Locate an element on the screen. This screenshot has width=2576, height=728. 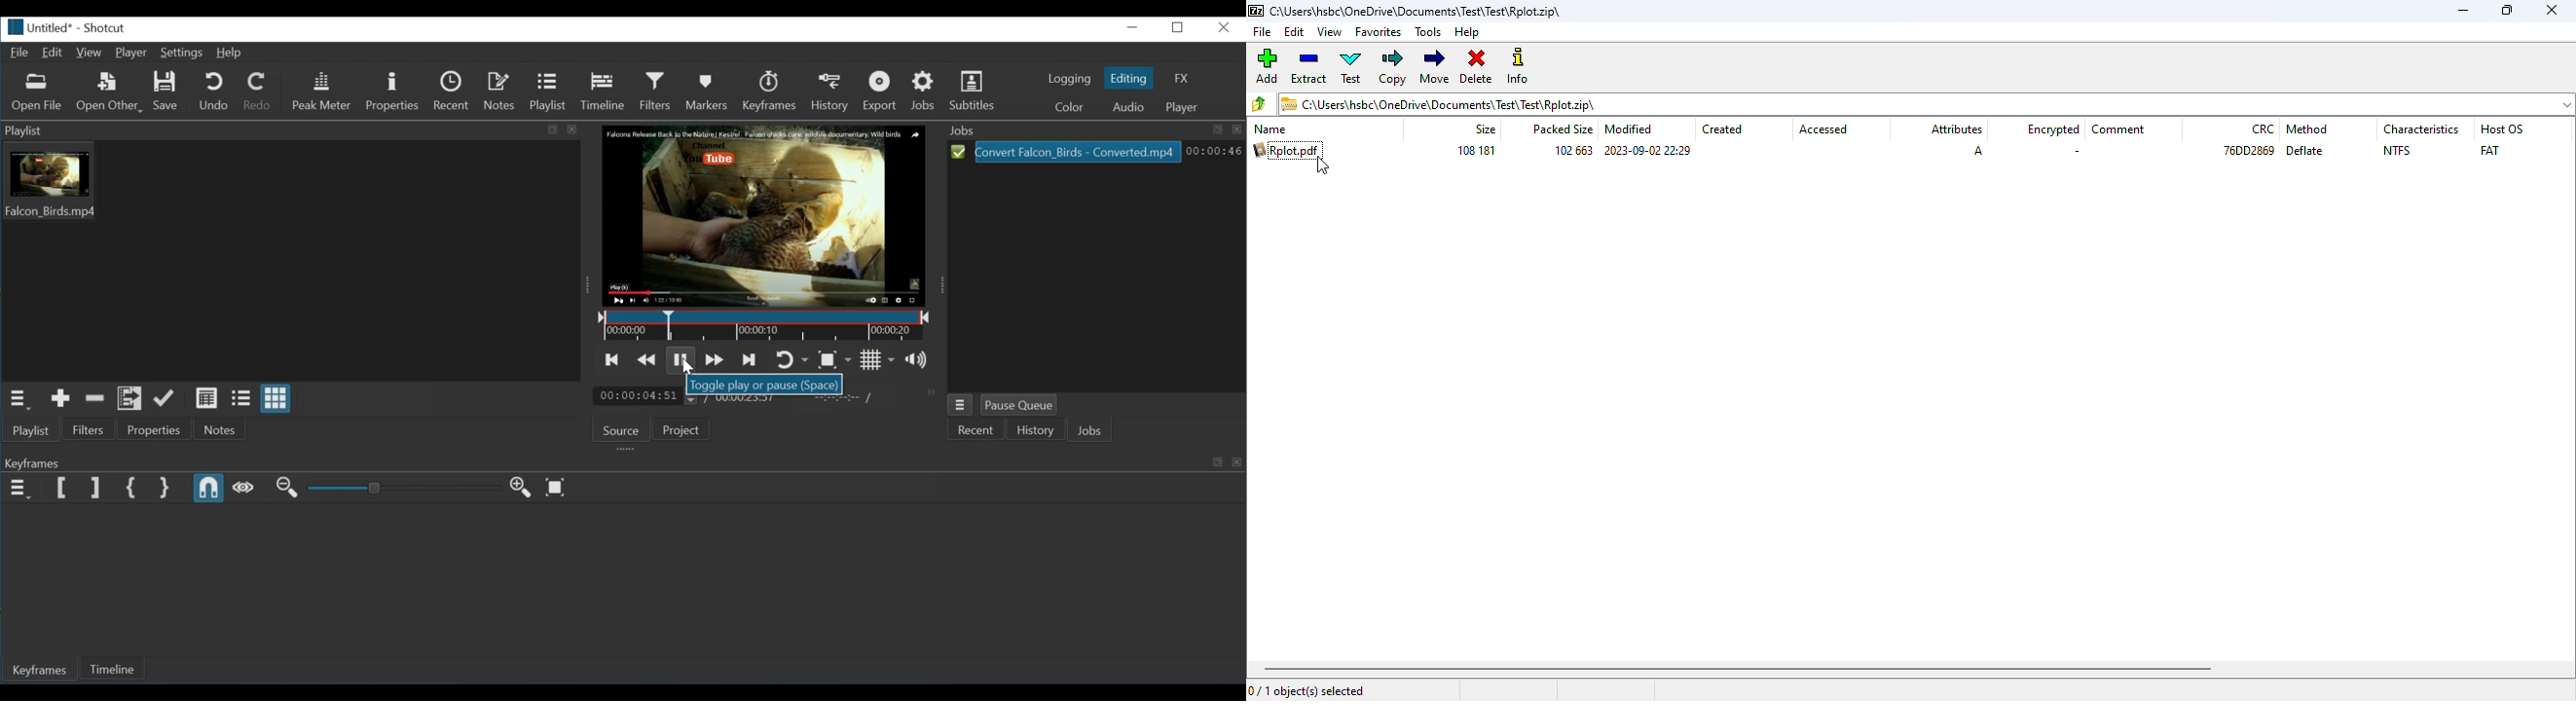
History is located at coordinates (1035, 431).